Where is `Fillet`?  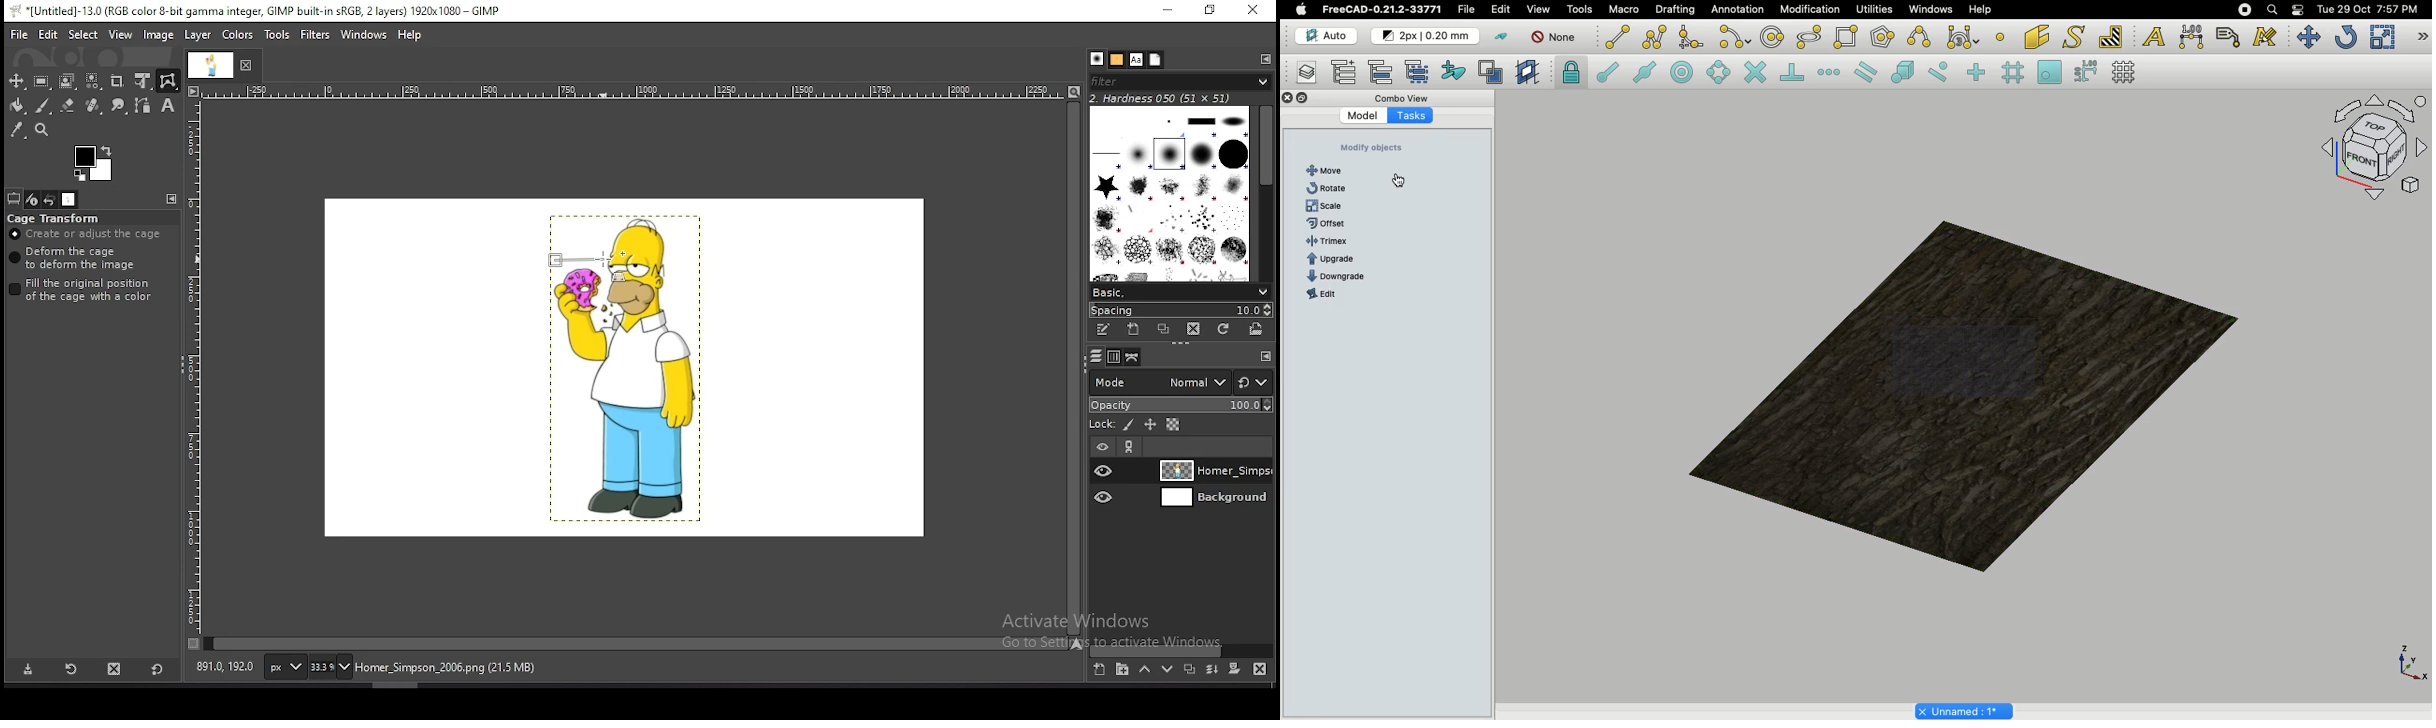
Fillet is located at coordinates (1690, 39).